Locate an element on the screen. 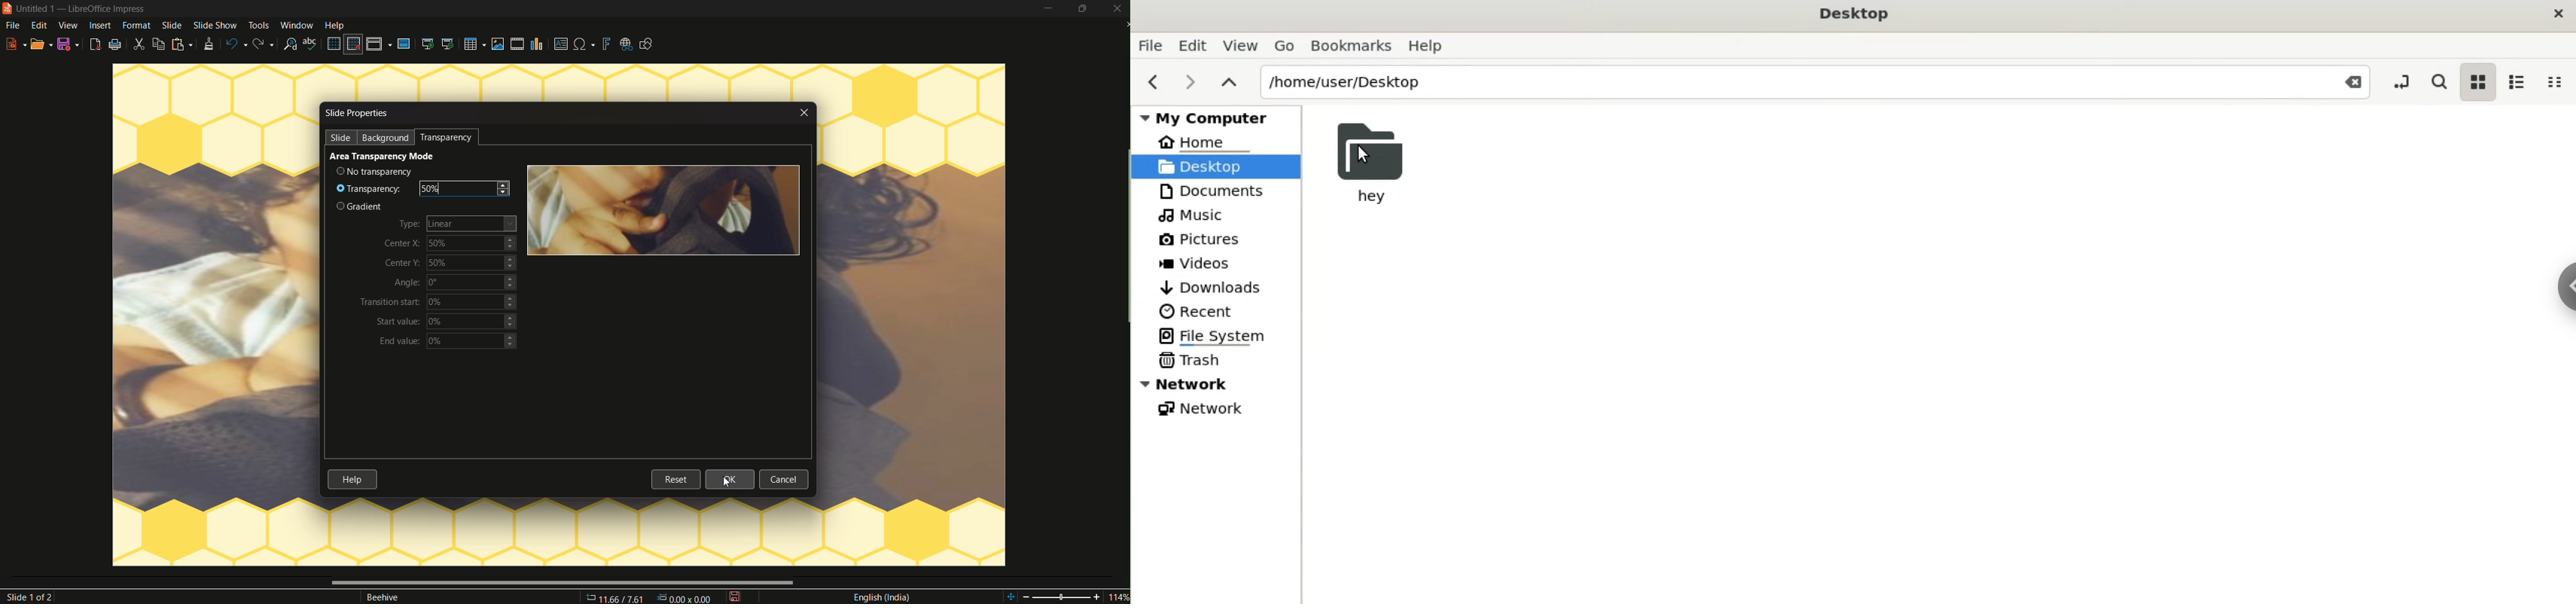 The image size is (2576, 616). display grid is located at coordinates (334, 44).